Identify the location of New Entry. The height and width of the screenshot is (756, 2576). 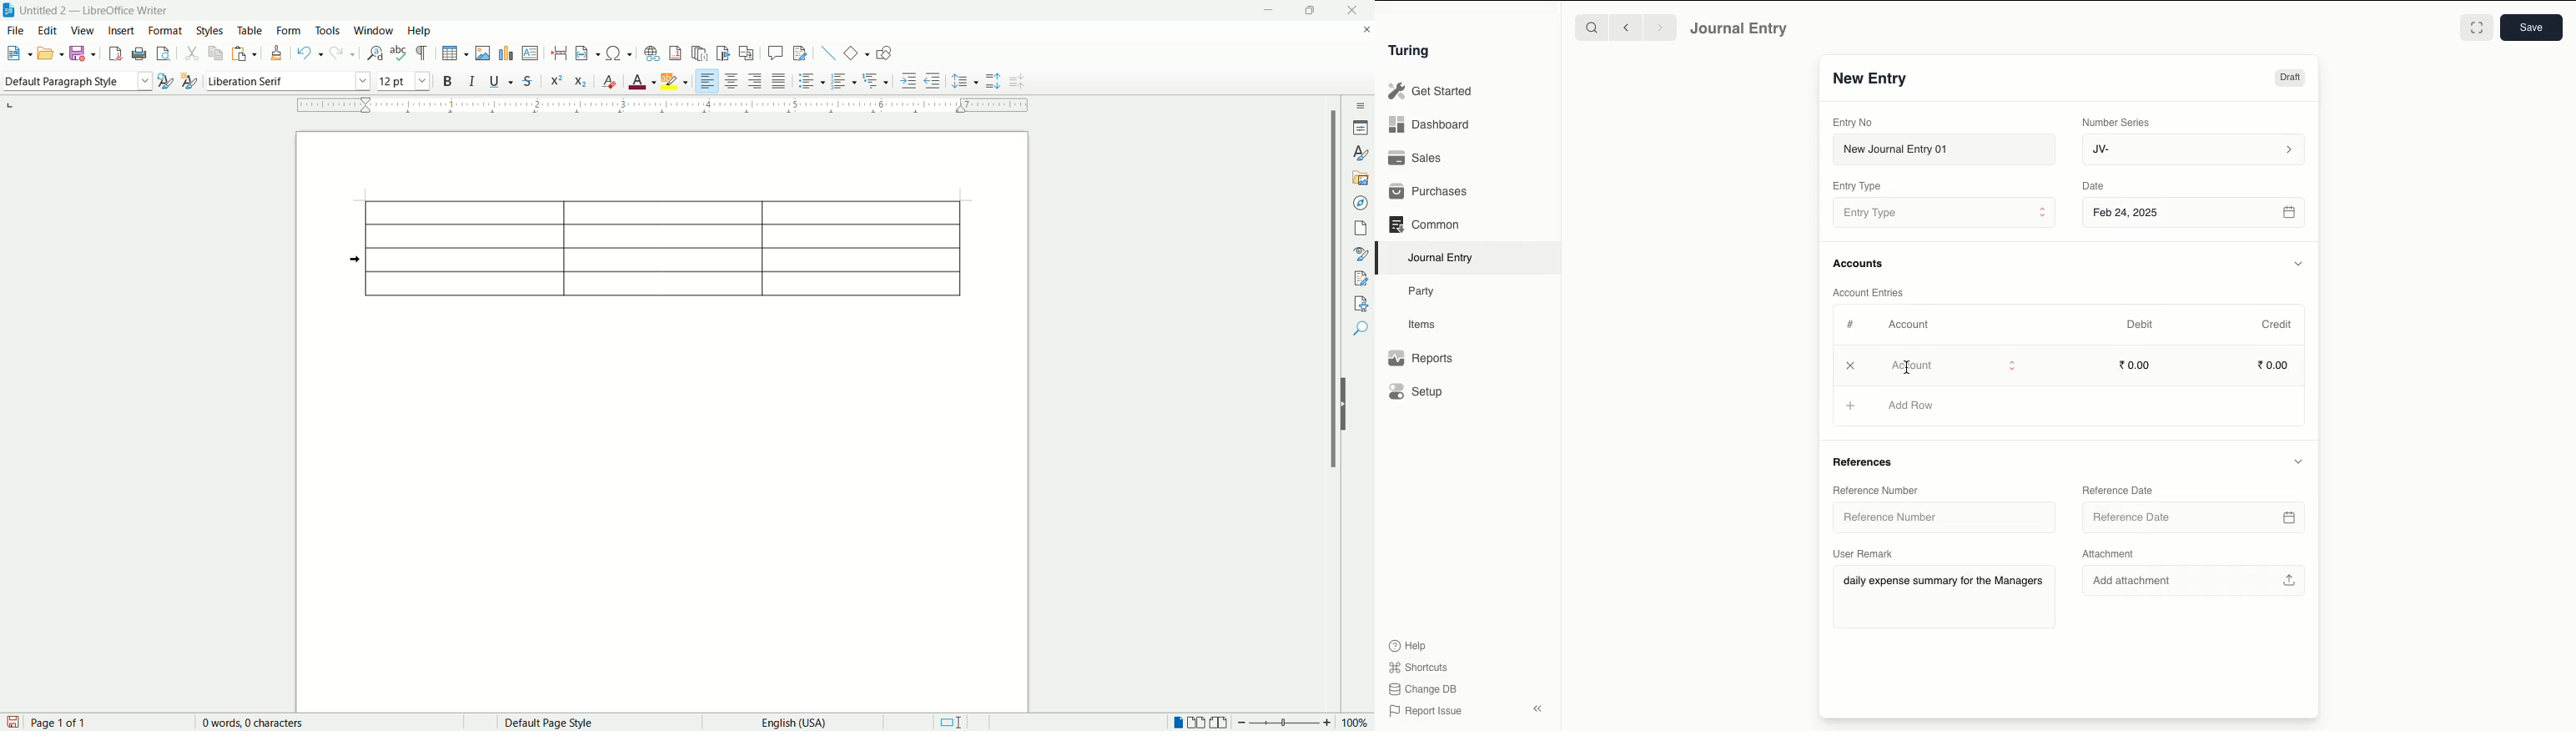
(1871, 79).